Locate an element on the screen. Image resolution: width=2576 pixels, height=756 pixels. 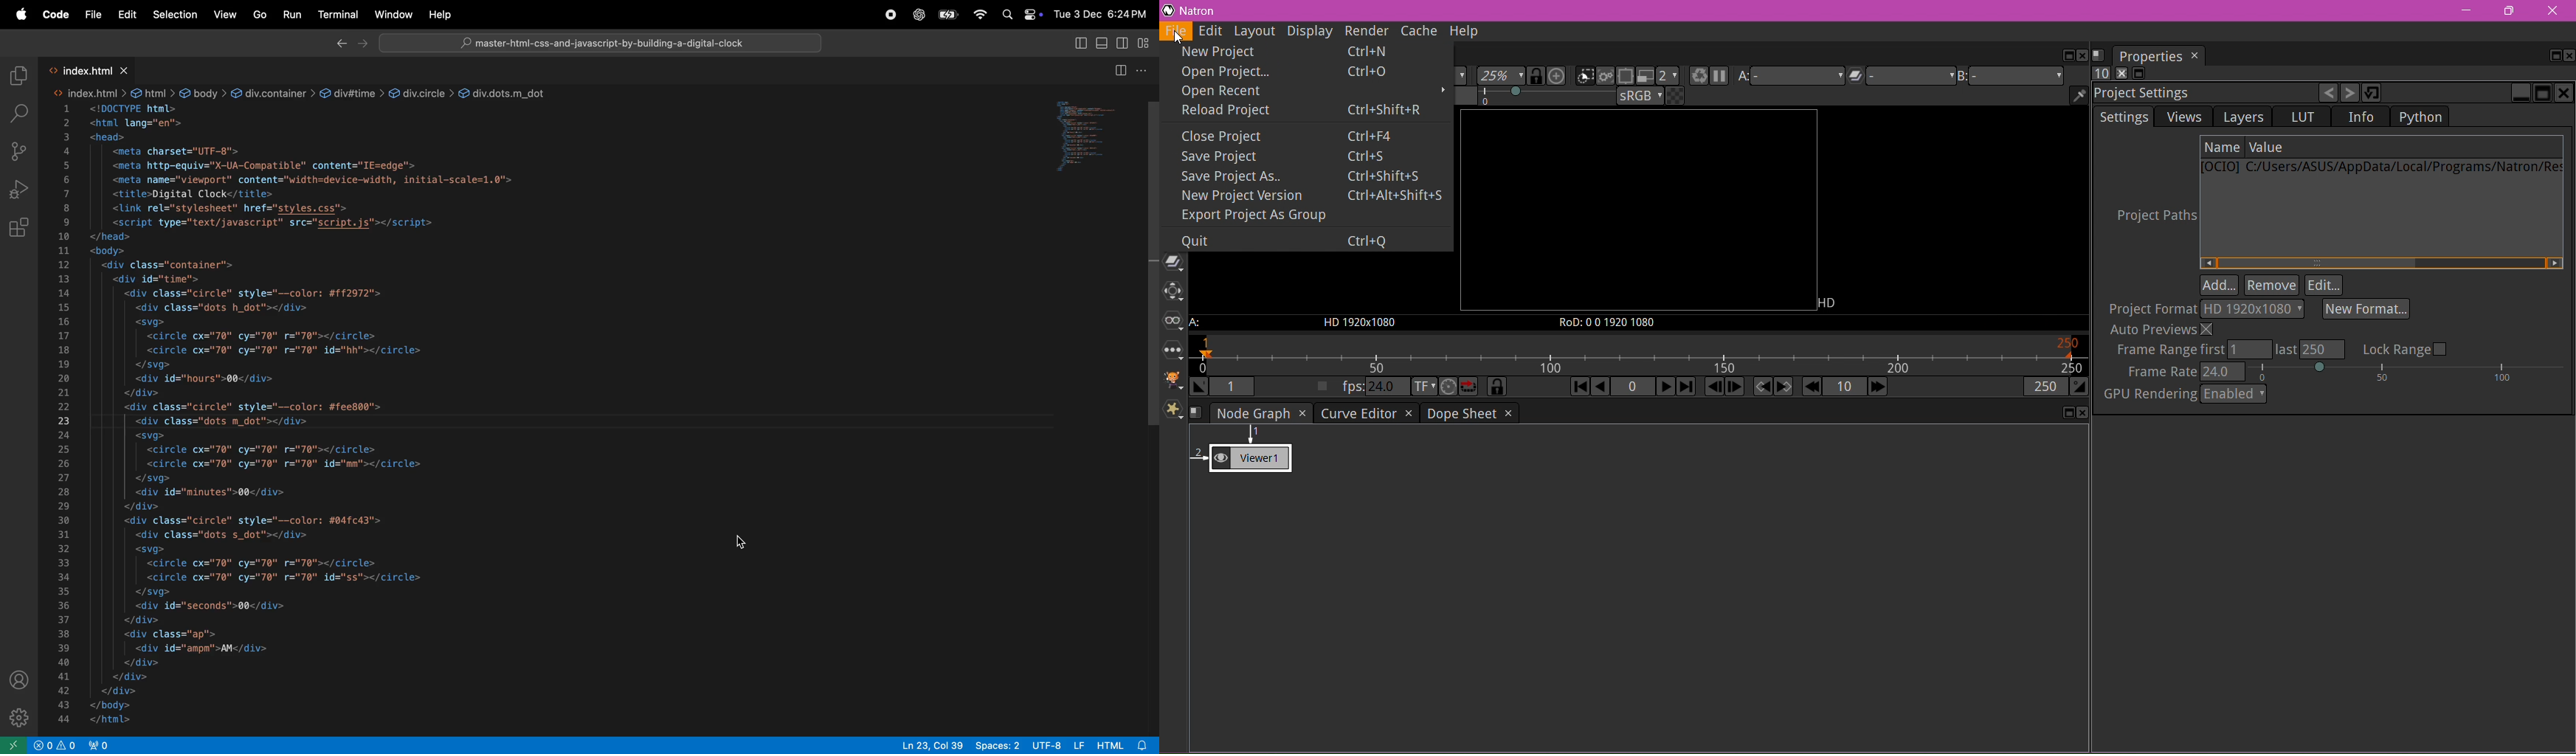
wifi is located at coordinates (979, 15).